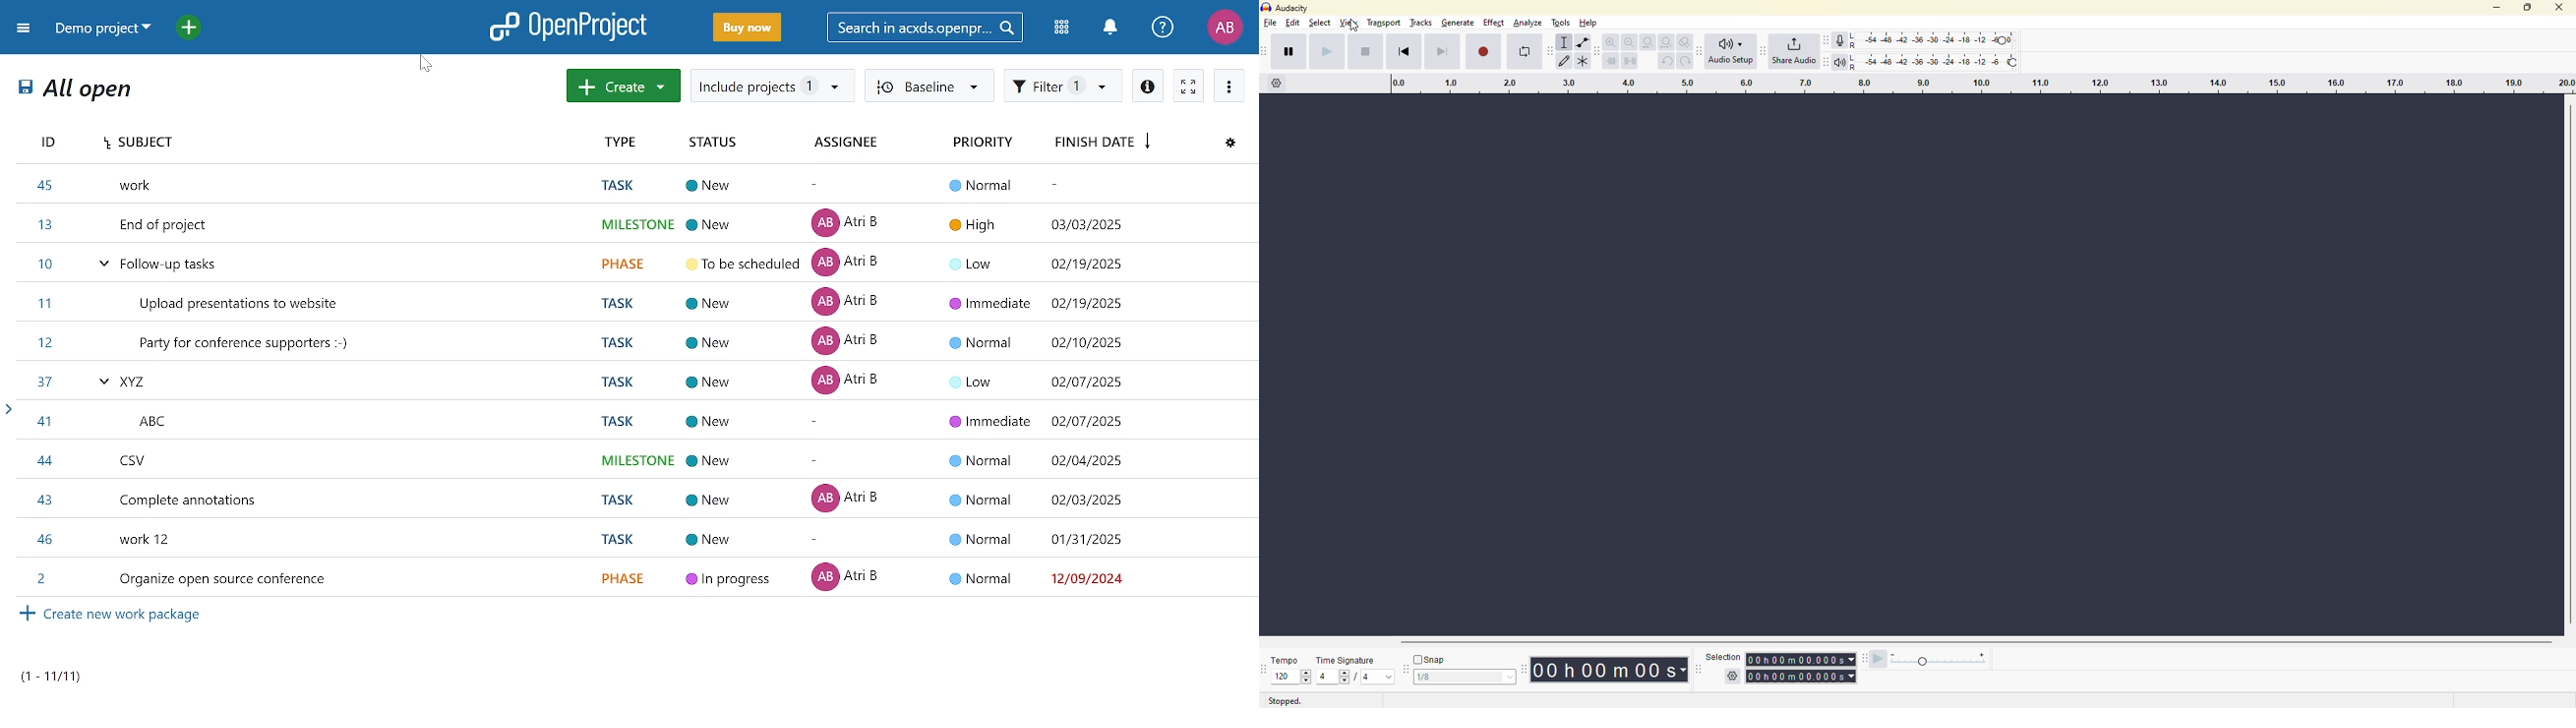 The height and width of the screenshot is (728, 2576). I want to click on profile "AB", so click(1226, 28).